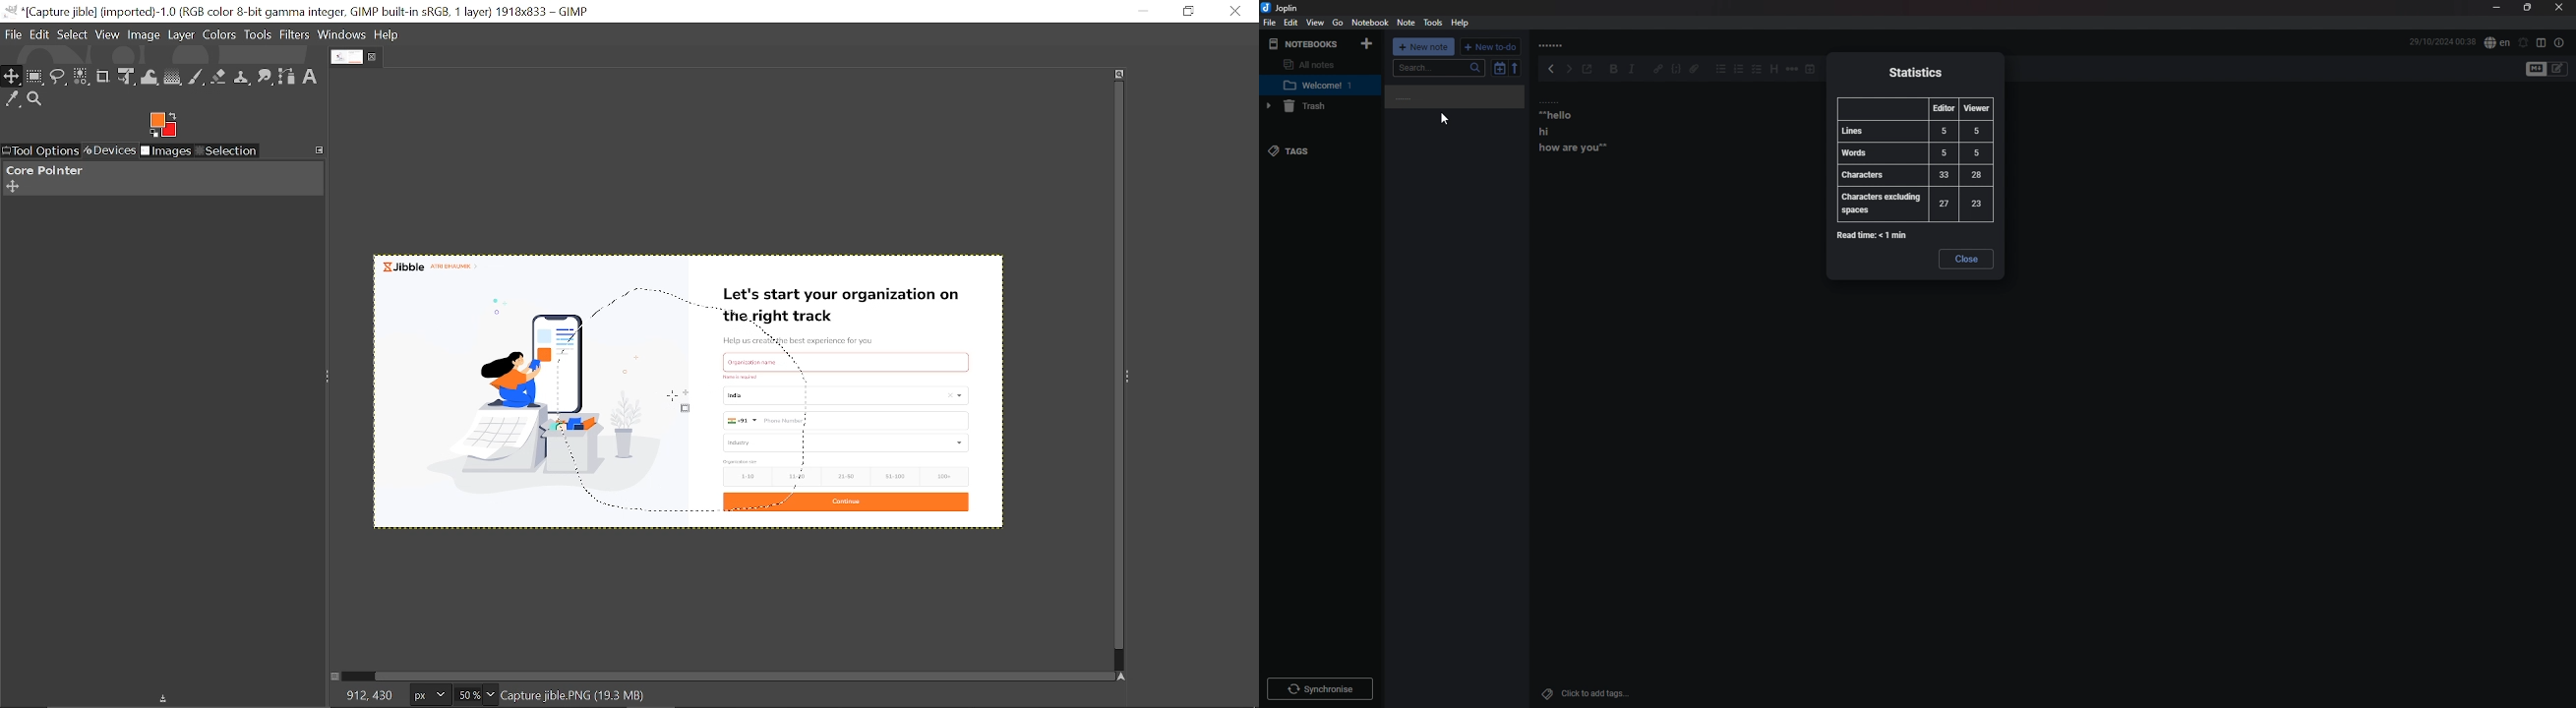  What do you see at coordinates (1365, 45) in the screenshot?
I see `Add notebooks` at bounding box center [1365, 45].